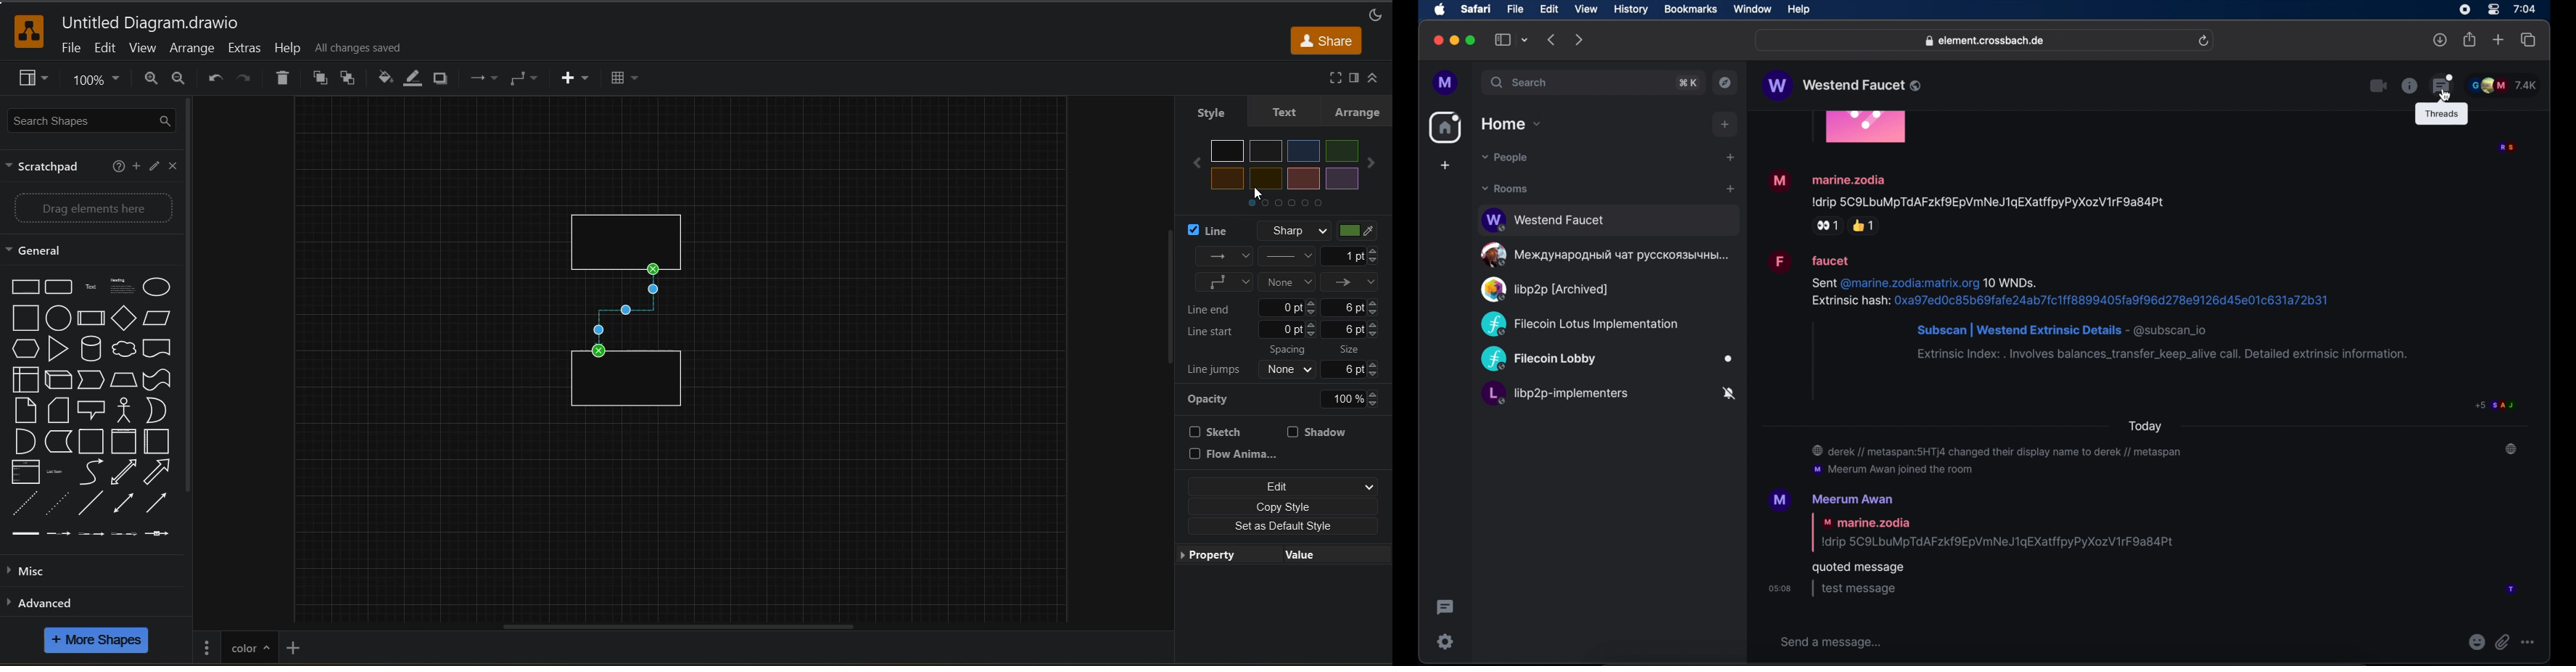  Describe the element at coordinates (363, 48) in the screenshot. I see `all changes saved` at that location.